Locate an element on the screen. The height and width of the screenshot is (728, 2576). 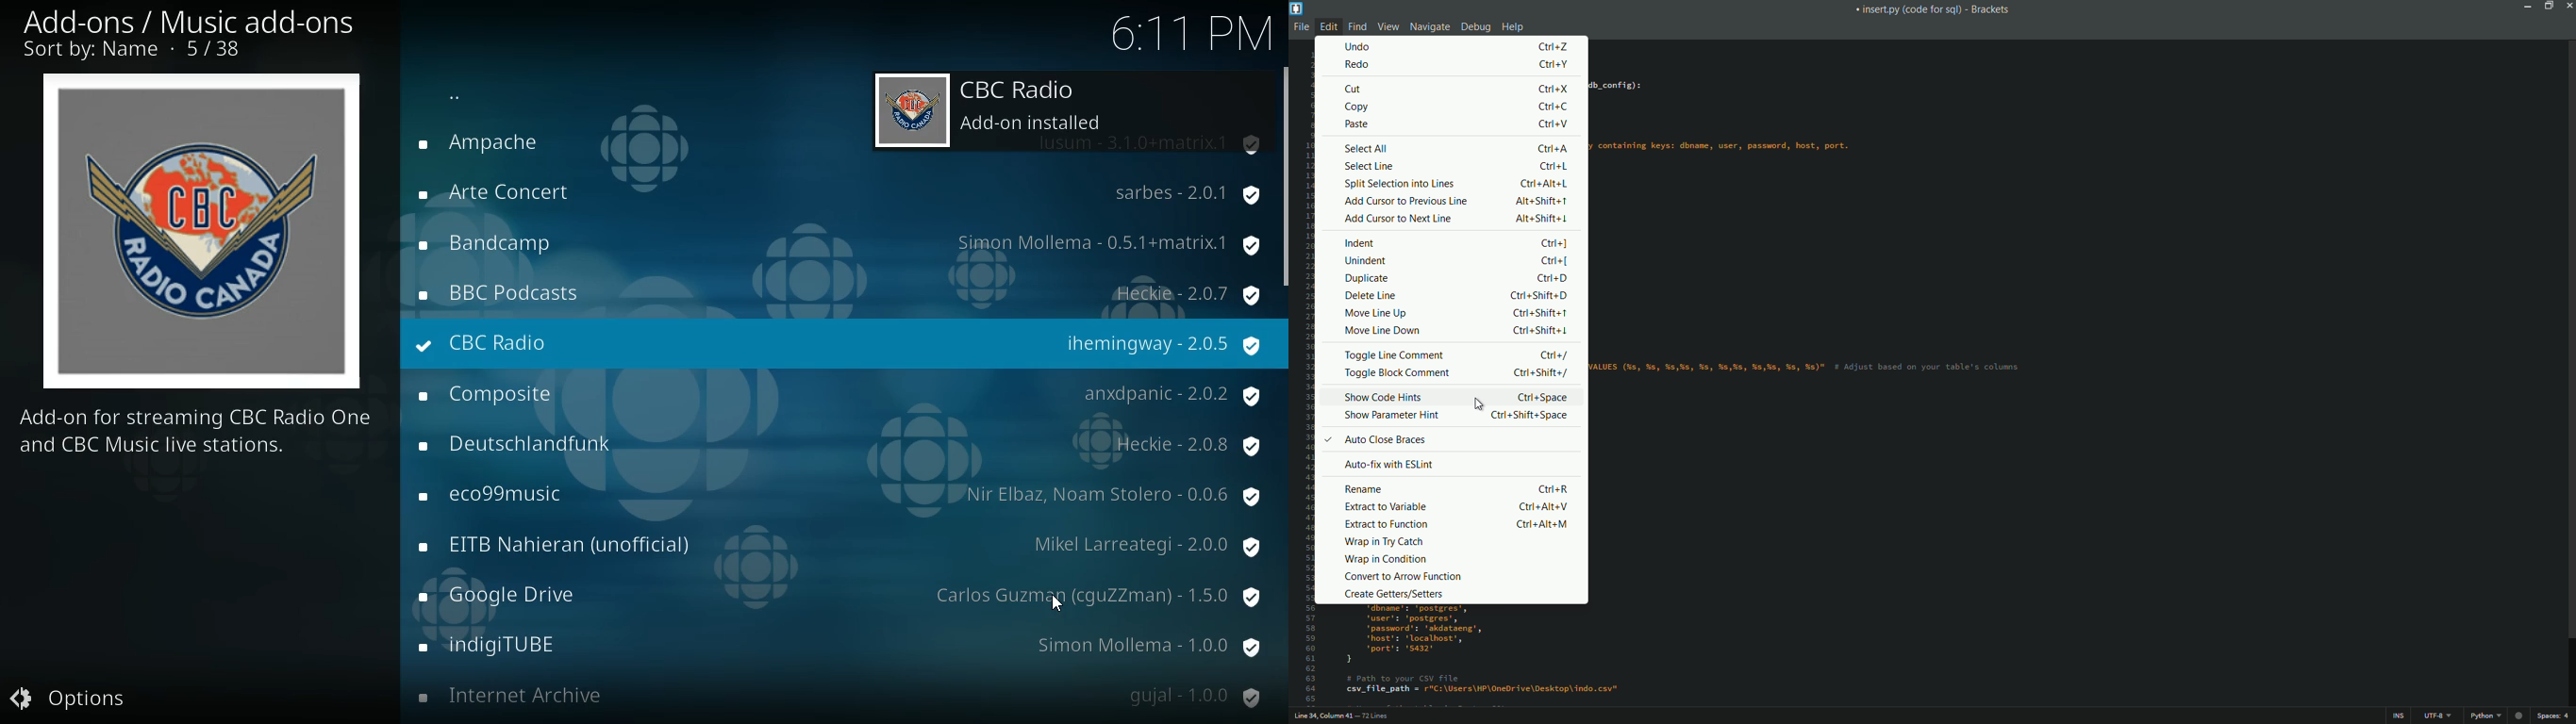
add cursor to next line is located at coordinates (1398, 219).